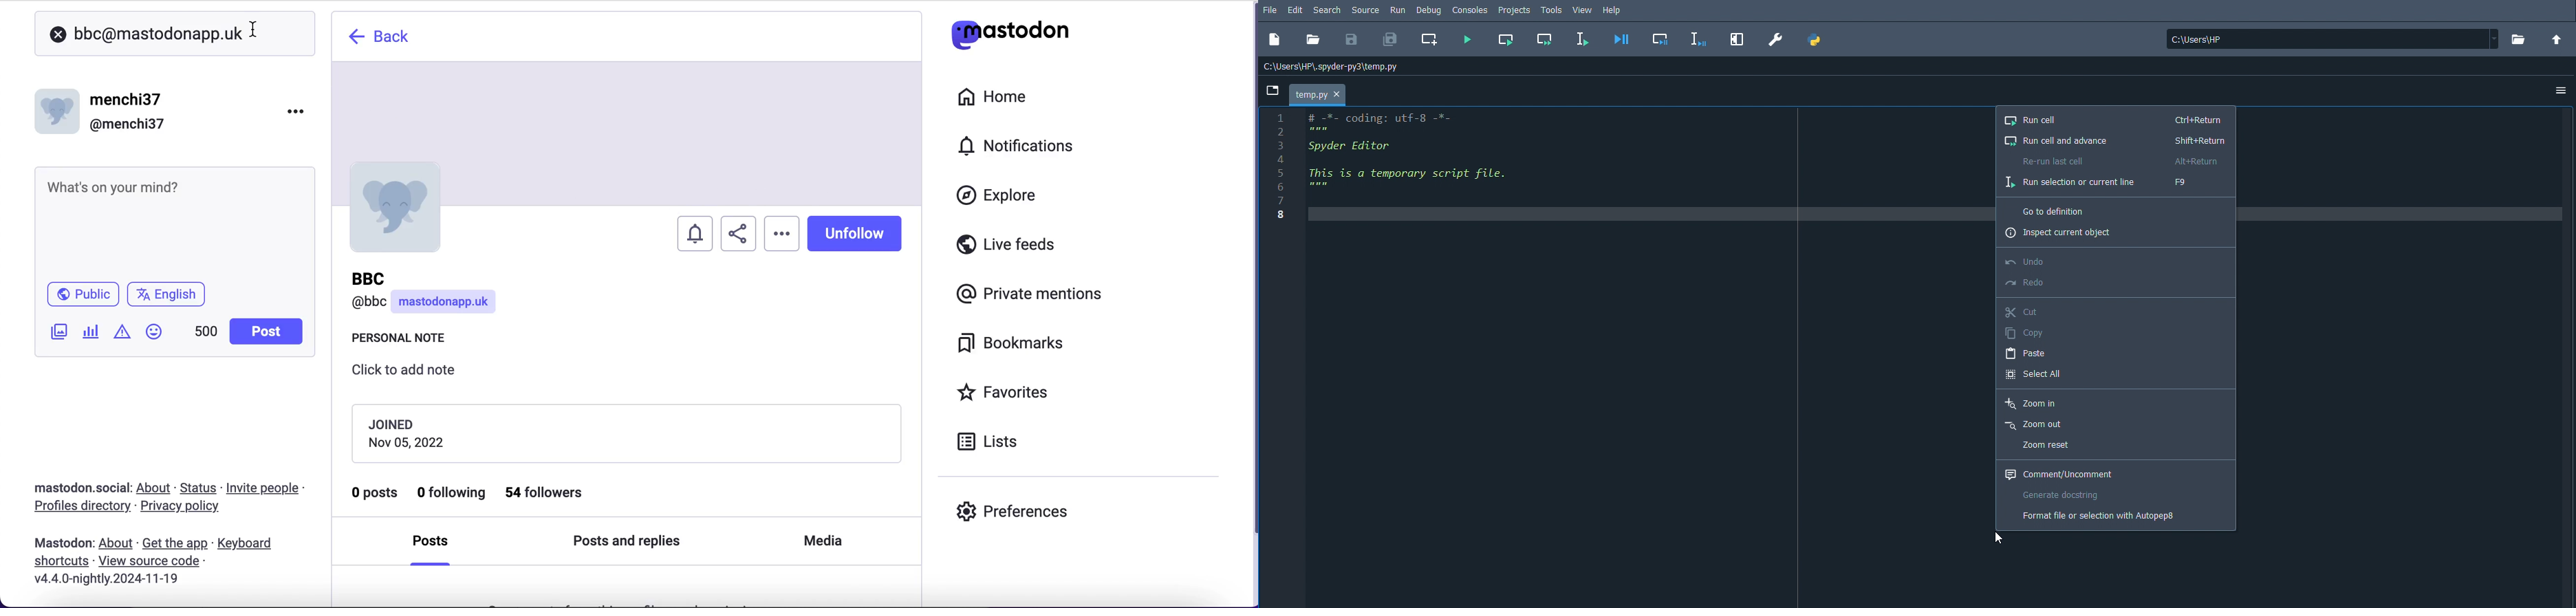 The width and height of the screenshot is (2576, 616). Describe the element at coordinates (2556, 39) in the screenshot. I see `Change to parent directory` at that location.